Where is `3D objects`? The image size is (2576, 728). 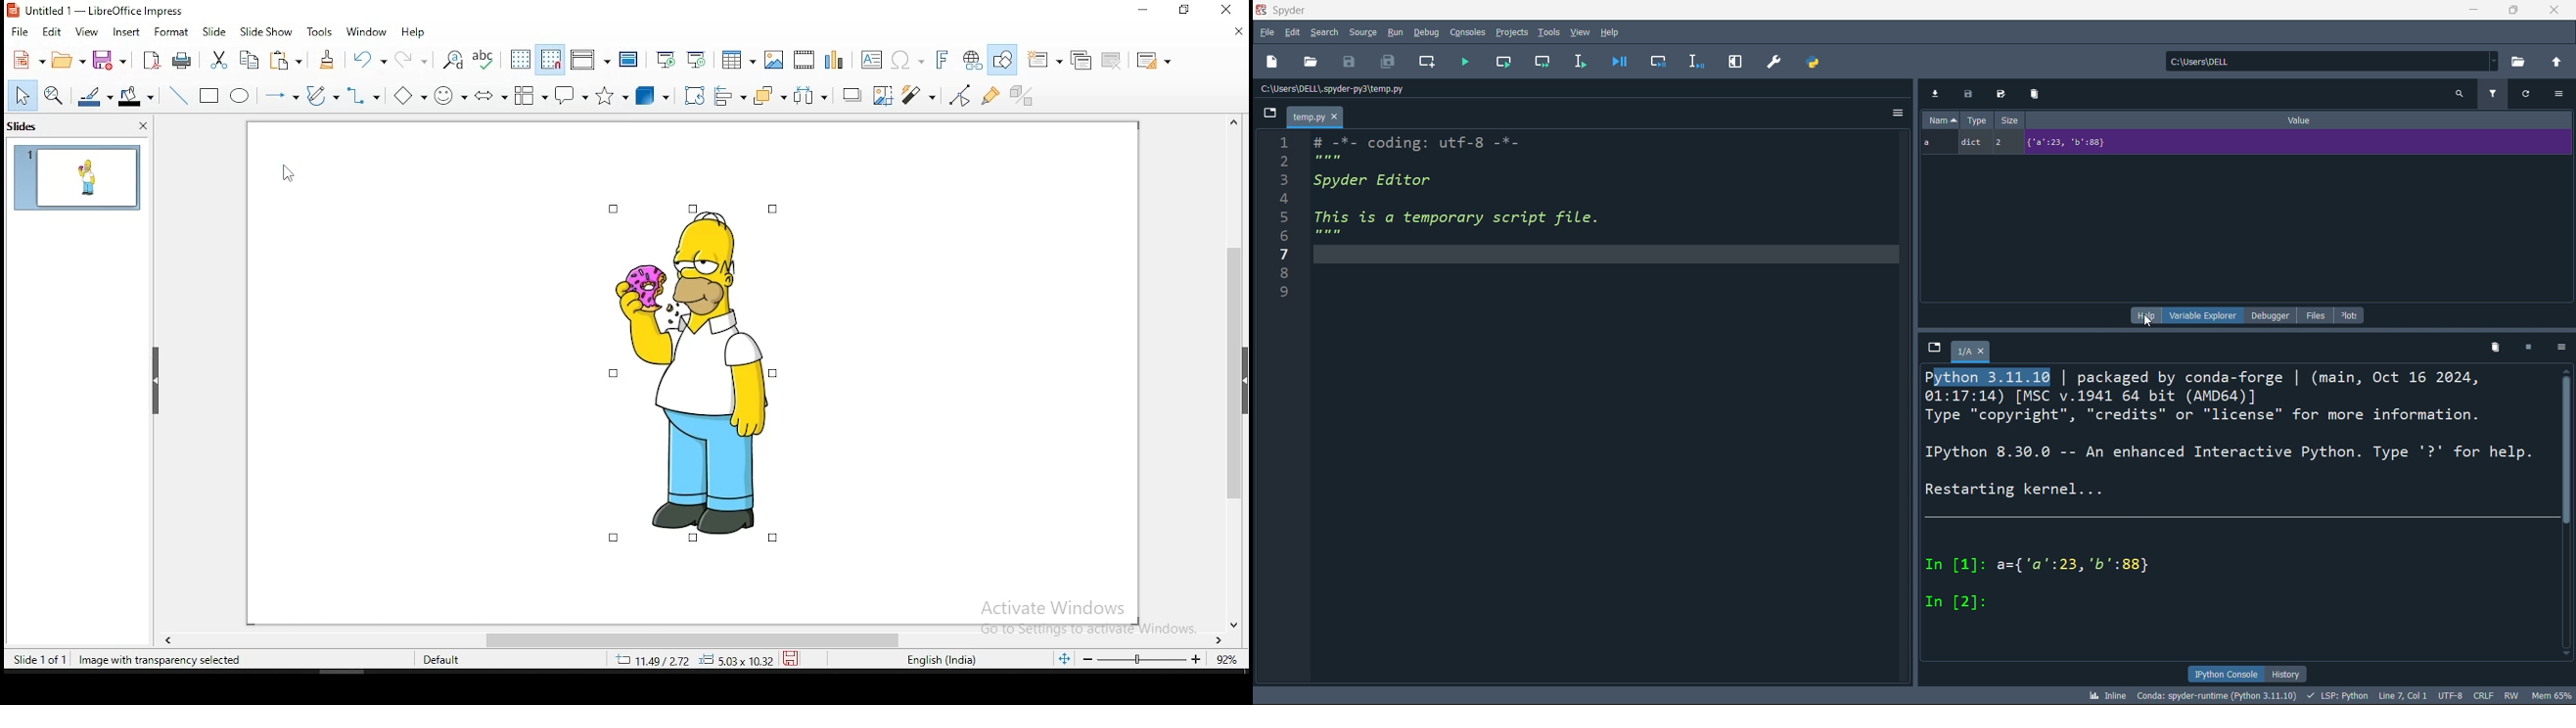
3D objects is located at coordinates (653, 93).